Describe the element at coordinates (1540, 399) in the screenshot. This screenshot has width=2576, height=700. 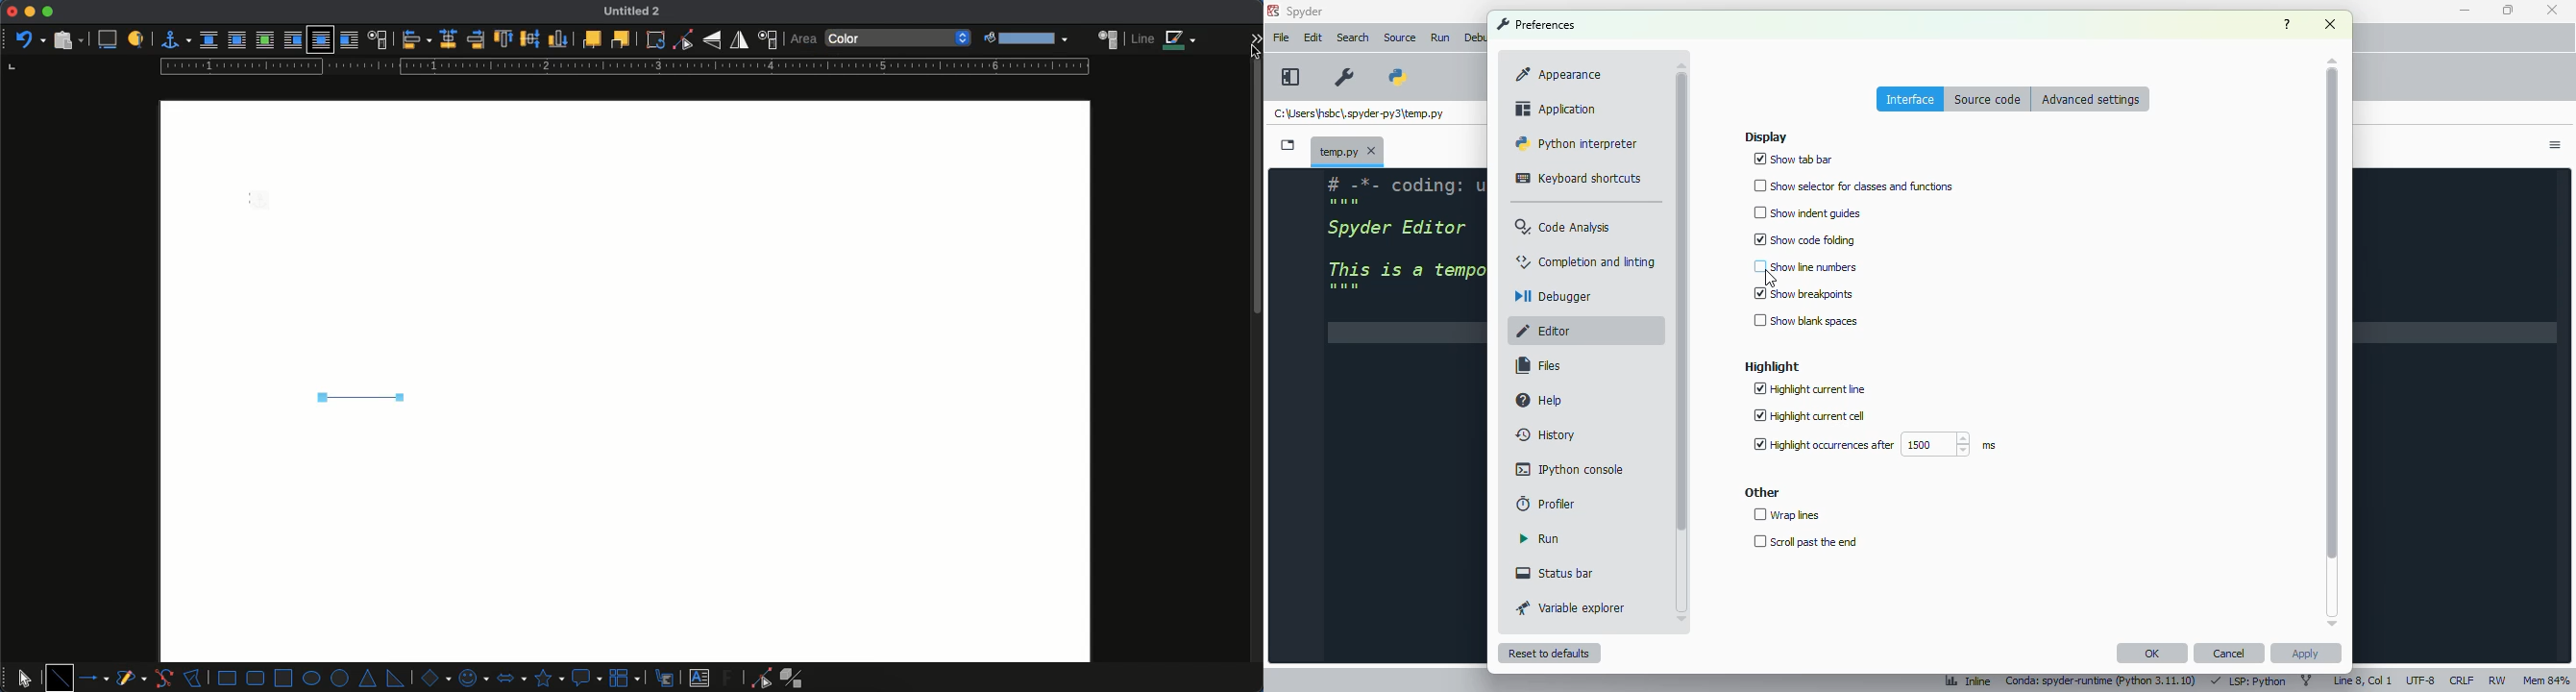
I see `help` at that location.